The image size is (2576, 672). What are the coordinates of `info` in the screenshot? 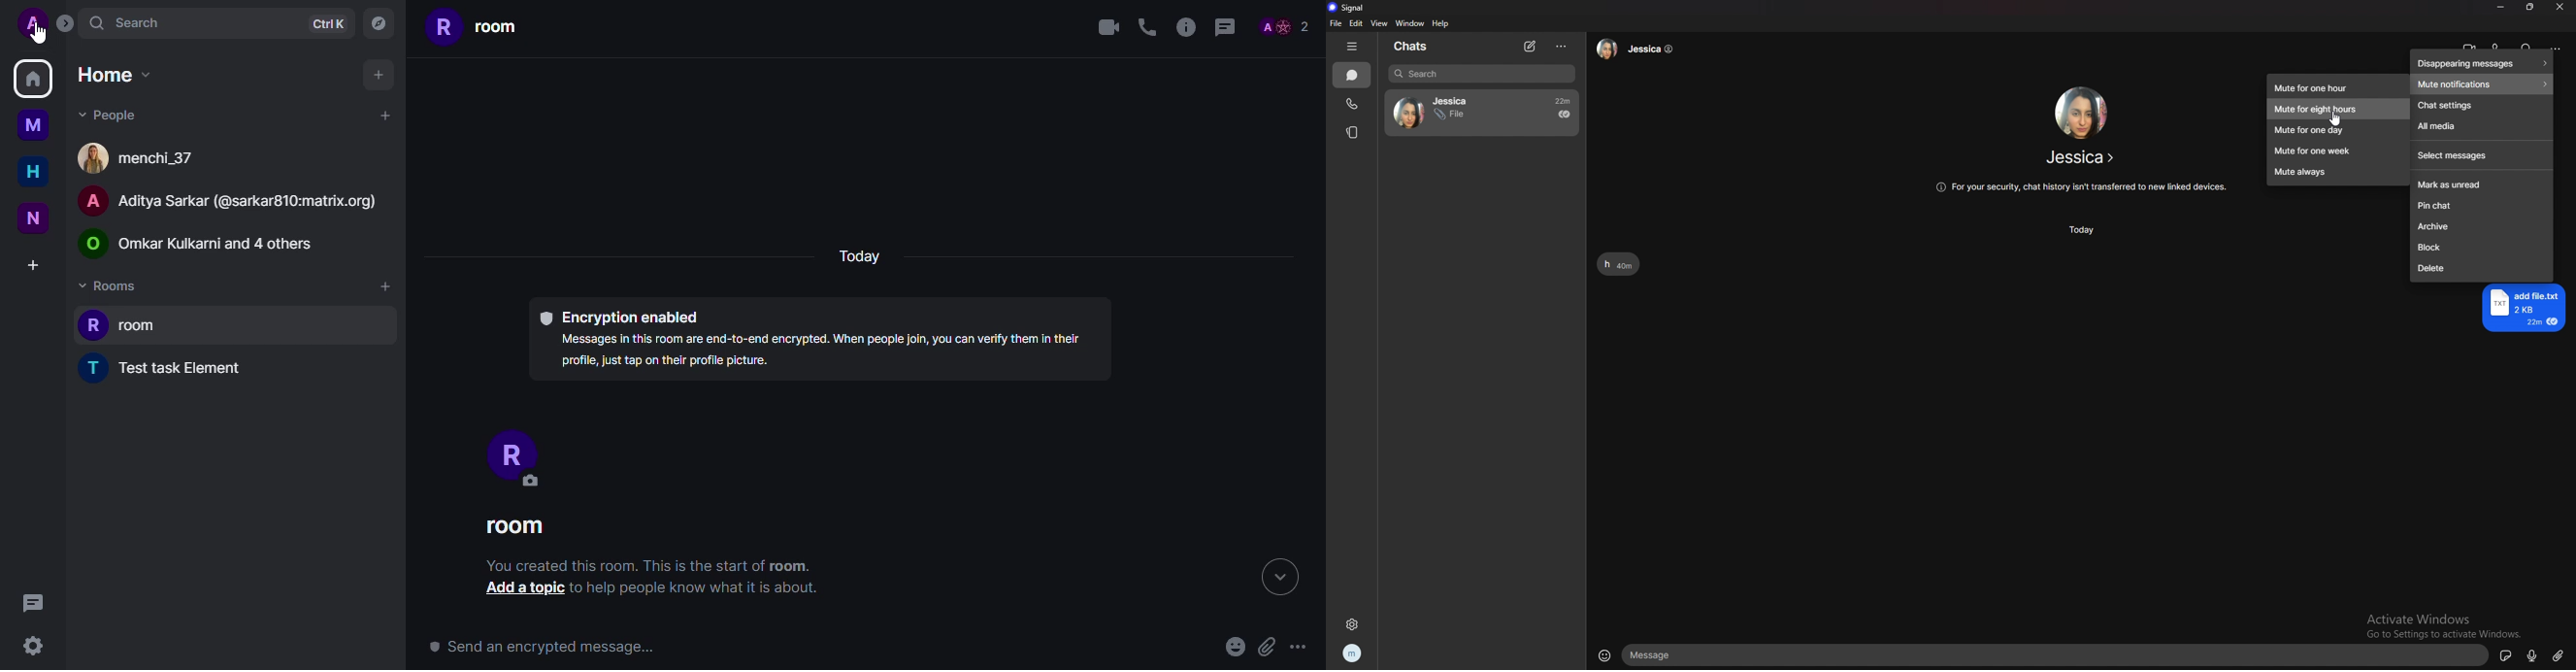 It's located at (1184, 28).